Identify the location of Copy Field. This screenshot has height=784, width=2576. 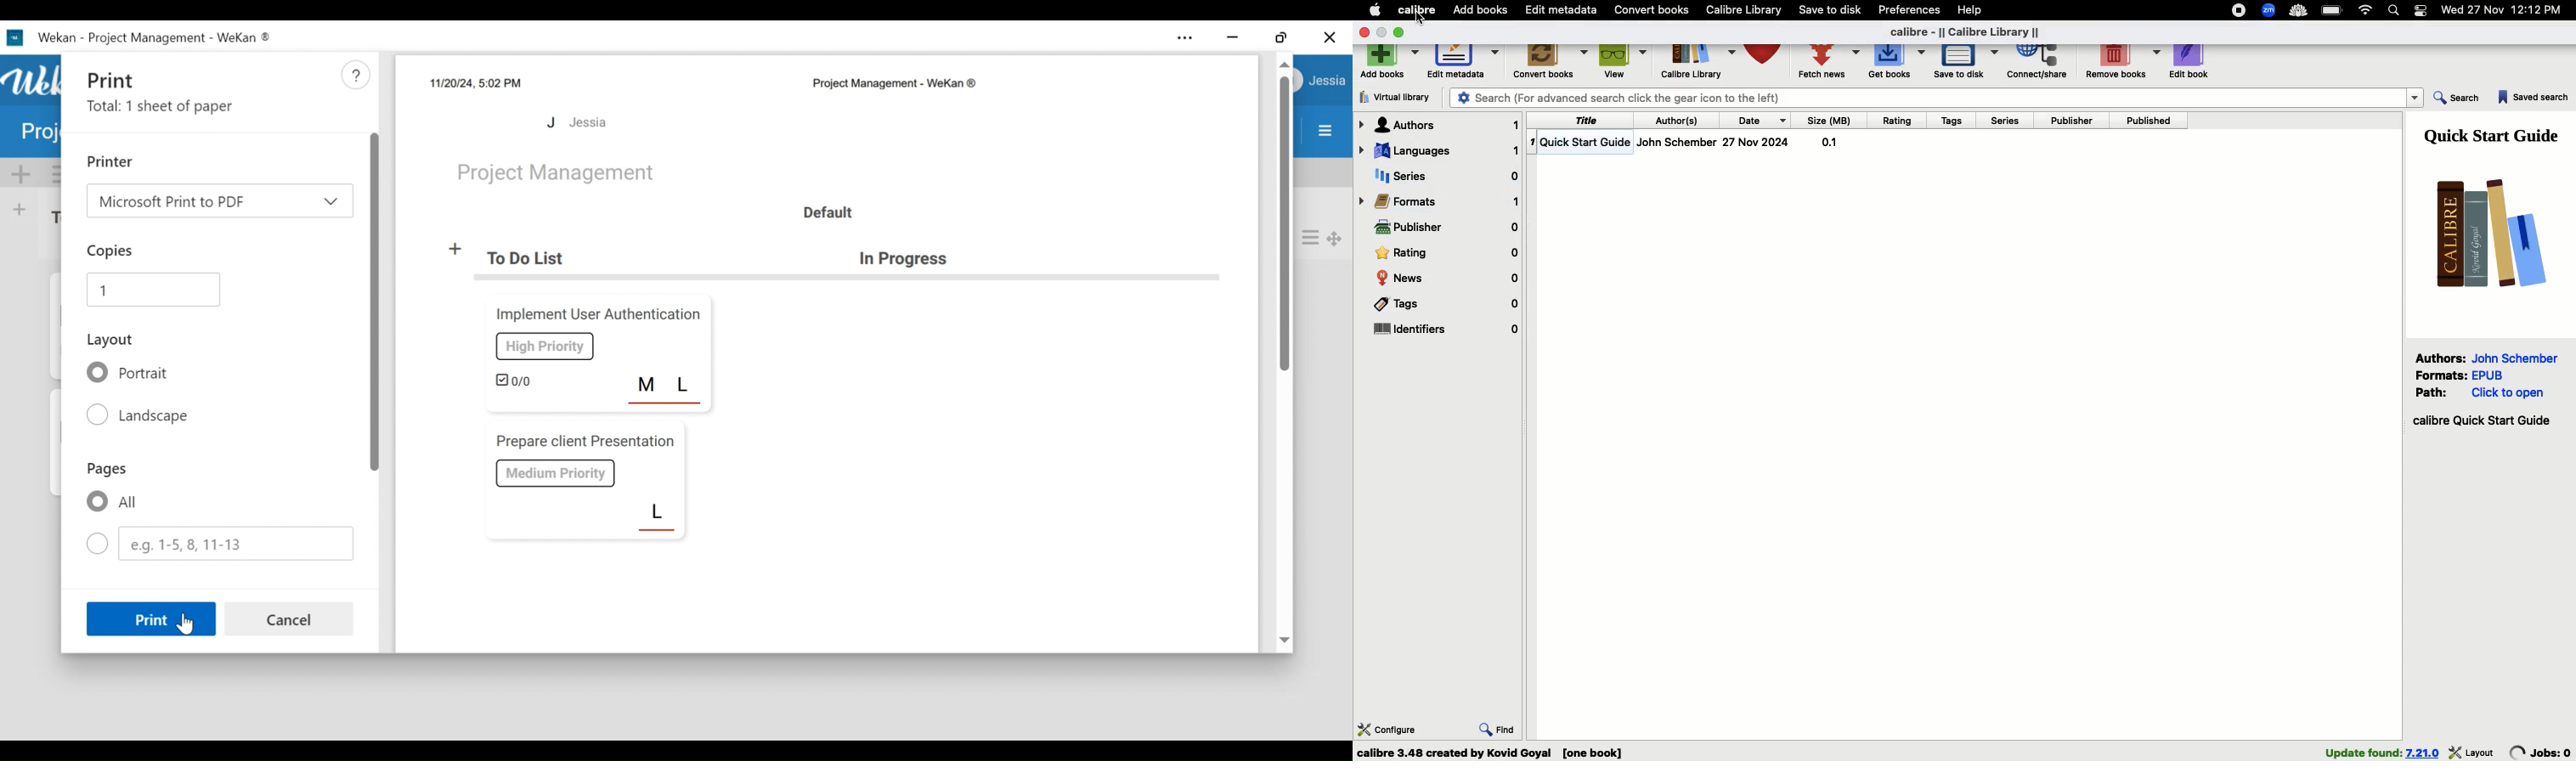
(154, 287).